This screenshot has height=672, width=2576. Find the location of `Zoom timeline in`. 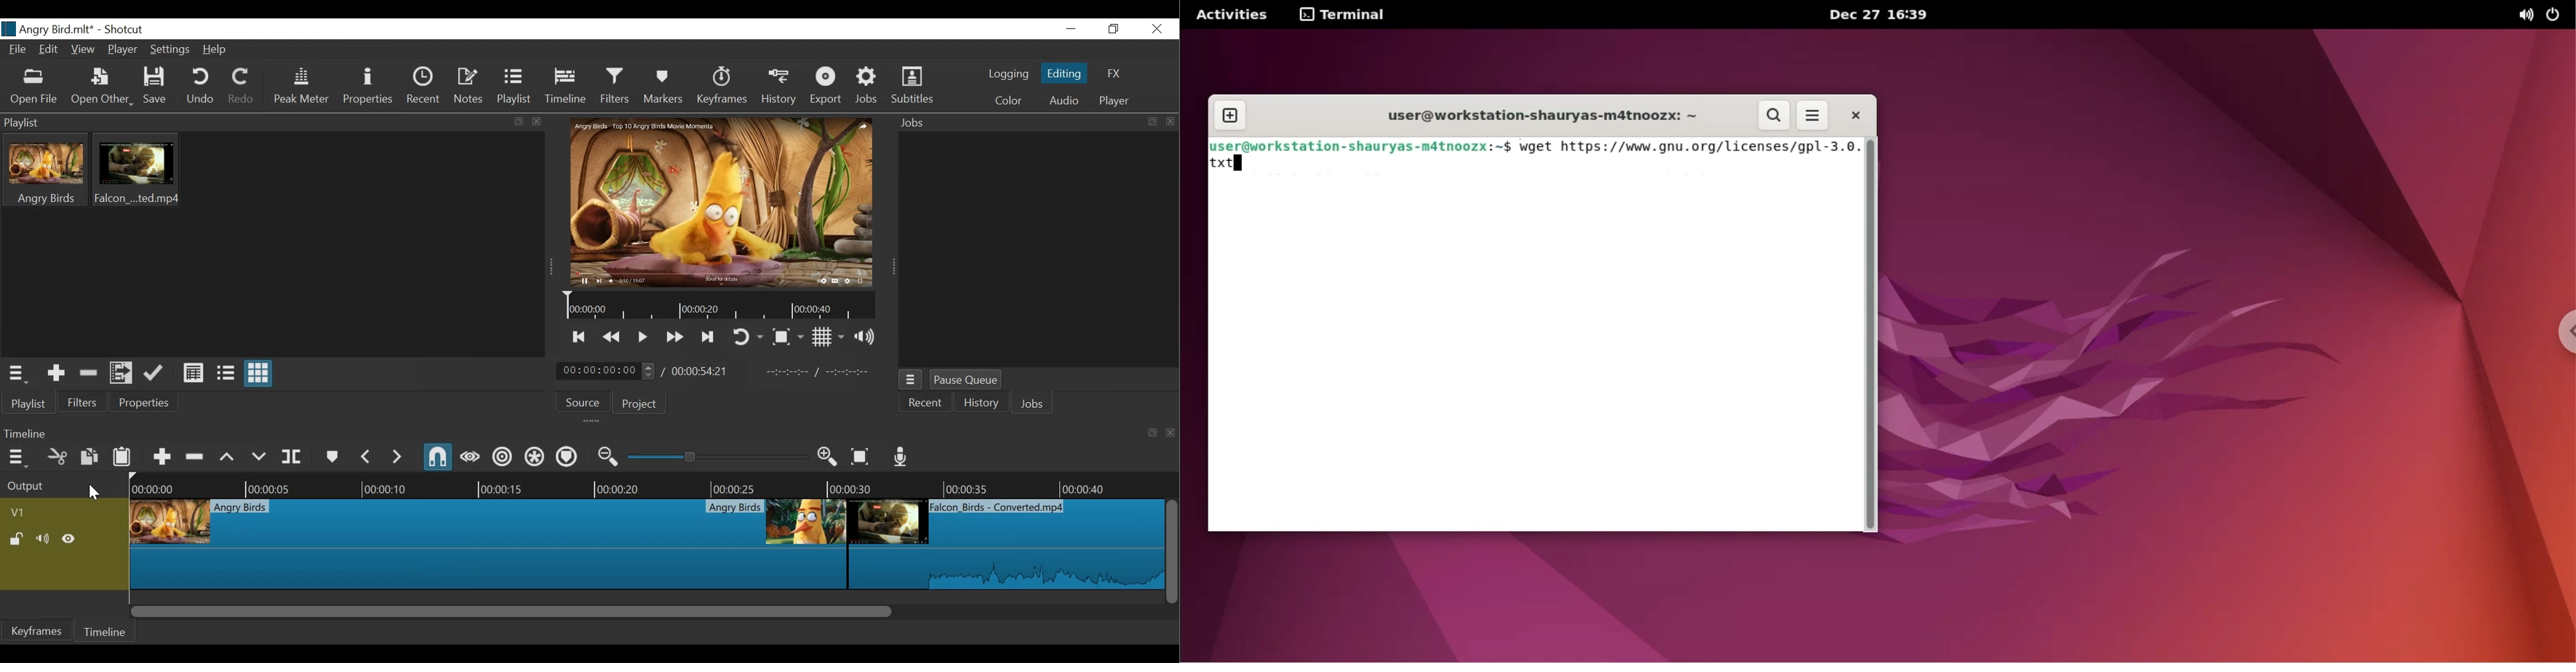

Zoom timeline in is located at coordinates (828, 457).